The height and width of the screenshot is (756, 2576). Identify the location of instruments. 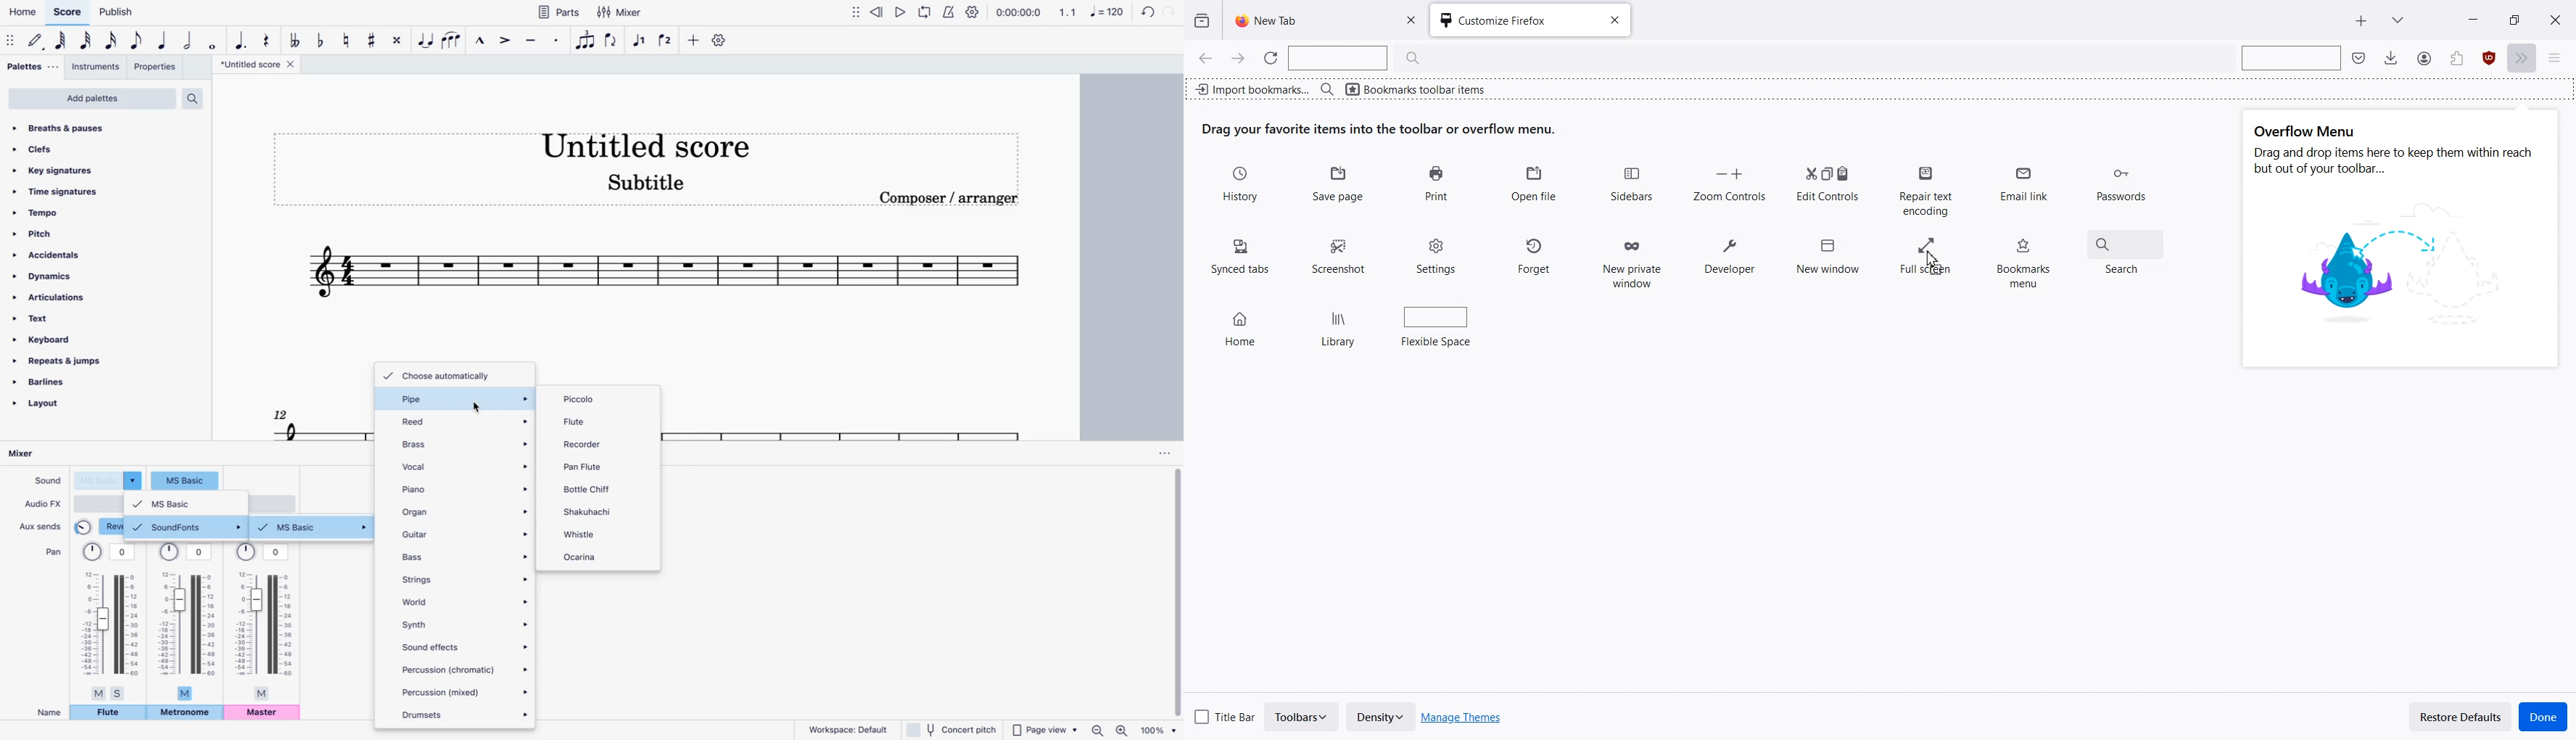
(97, 68).